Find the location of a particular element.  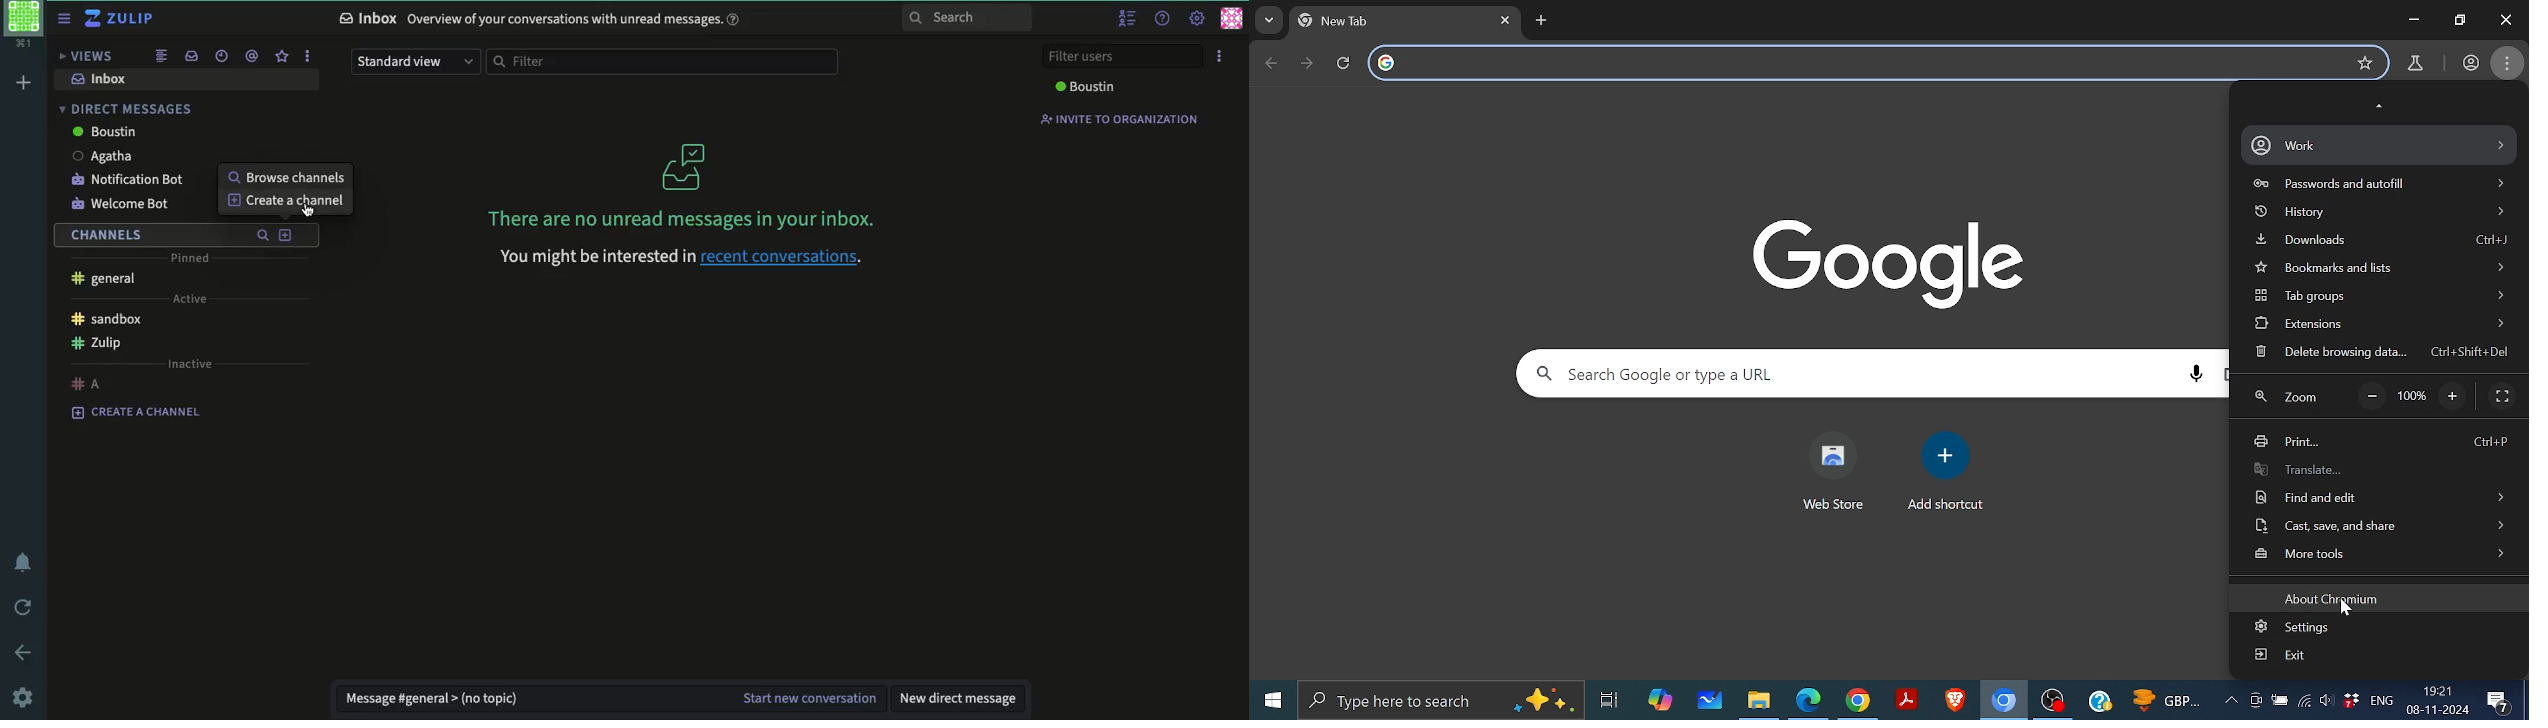

browse channels is located at coordinates (288, 176).